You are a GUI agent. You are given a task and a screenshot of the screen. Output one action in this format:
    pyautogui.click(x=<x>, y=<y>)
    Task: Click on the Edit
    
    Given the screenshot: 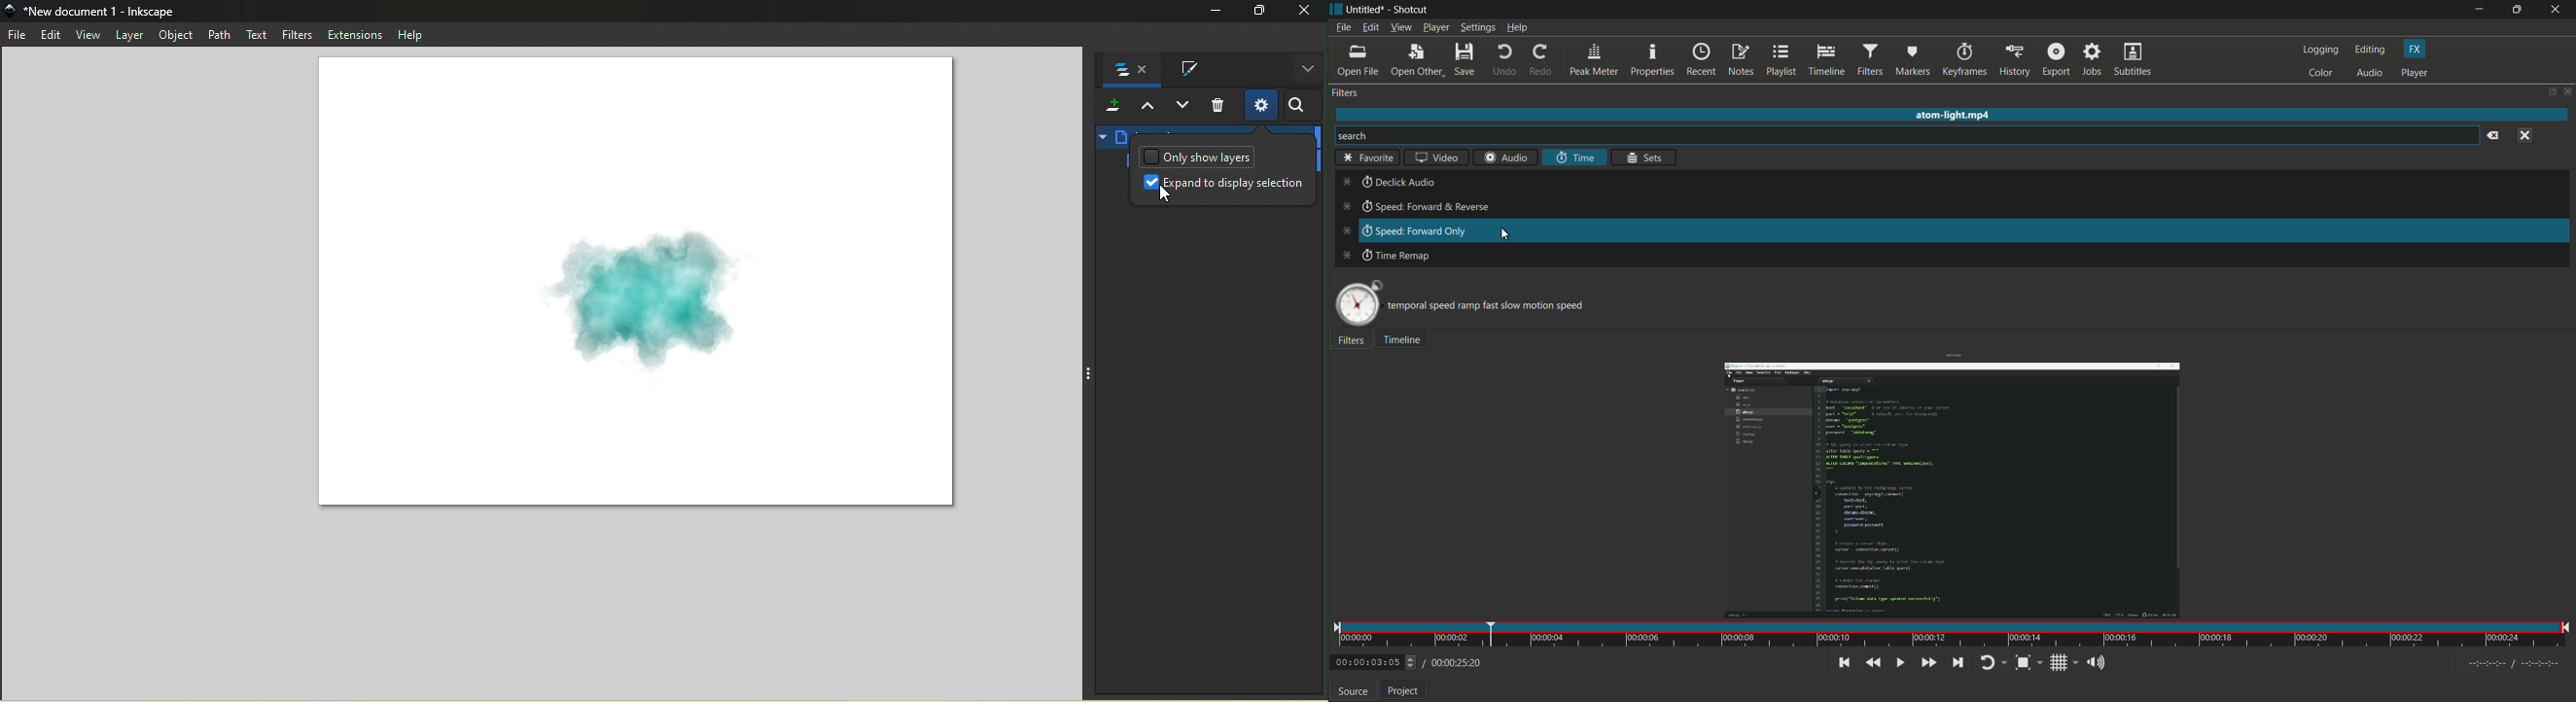 What is the action you would take?
    pyautogui.click(x=51, y=35)
    